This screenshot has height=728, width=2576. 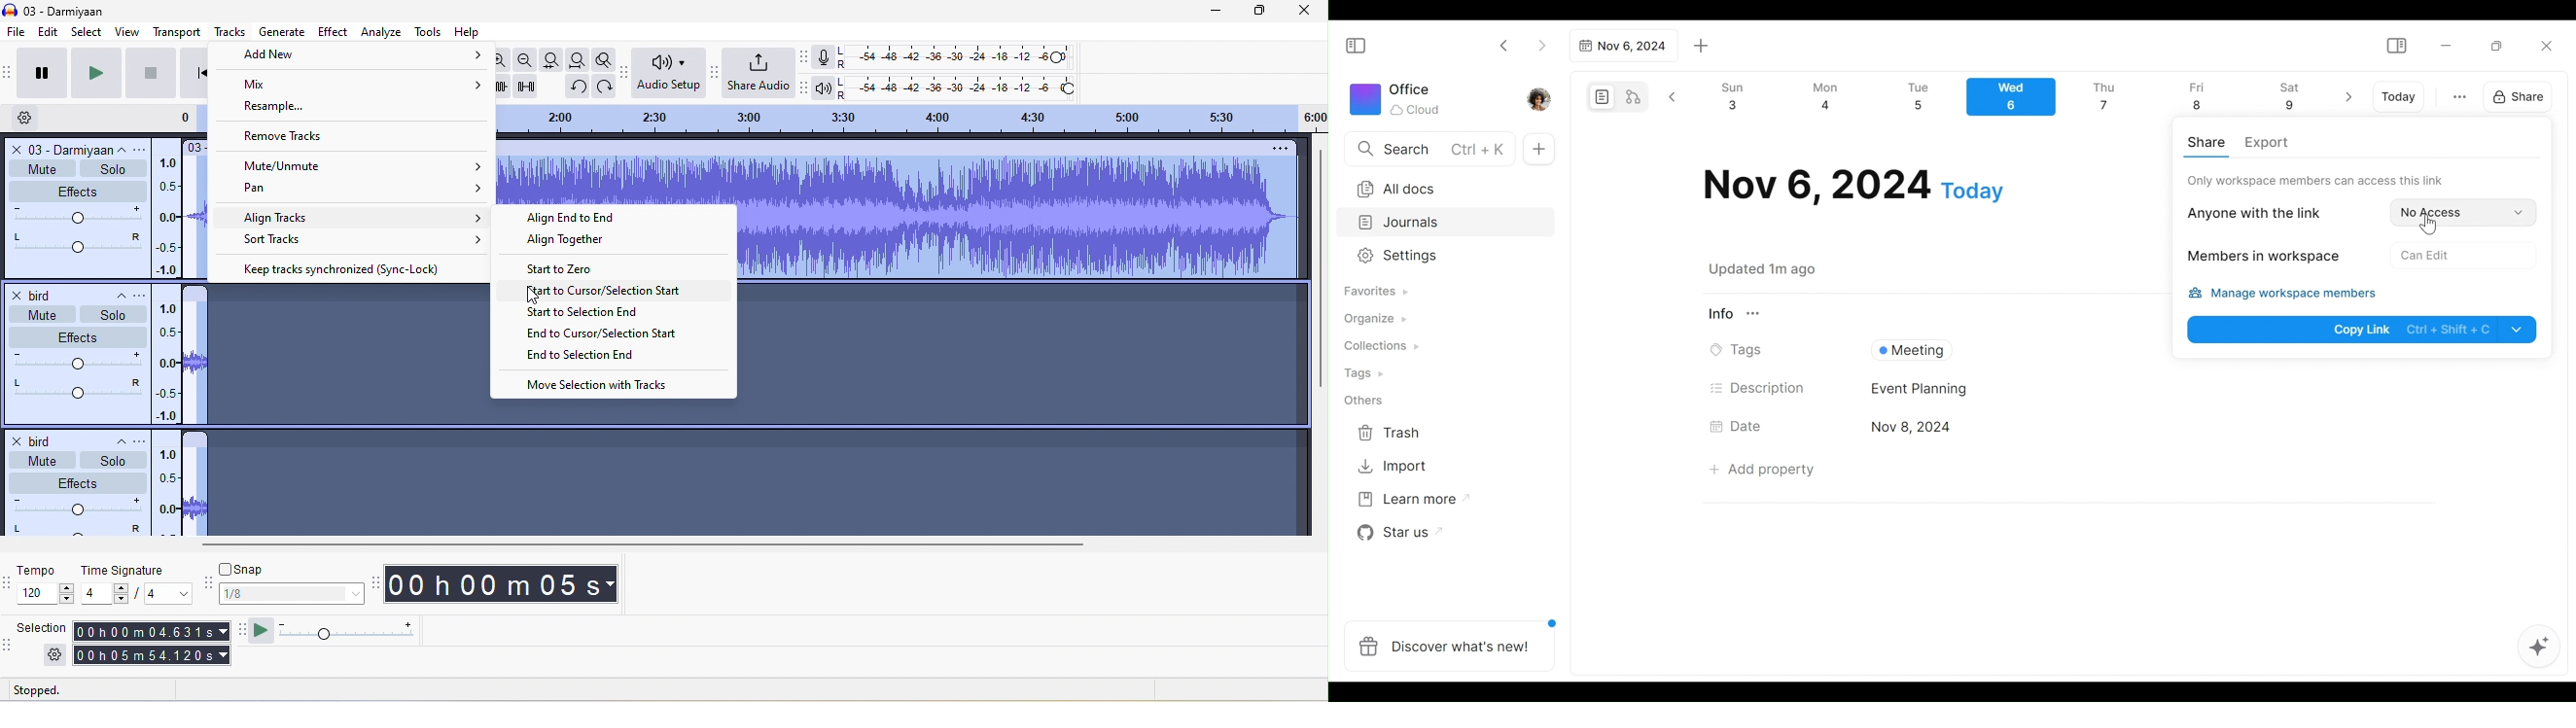 I want to click on audacity time toolbar, so click(x=372, y=582).